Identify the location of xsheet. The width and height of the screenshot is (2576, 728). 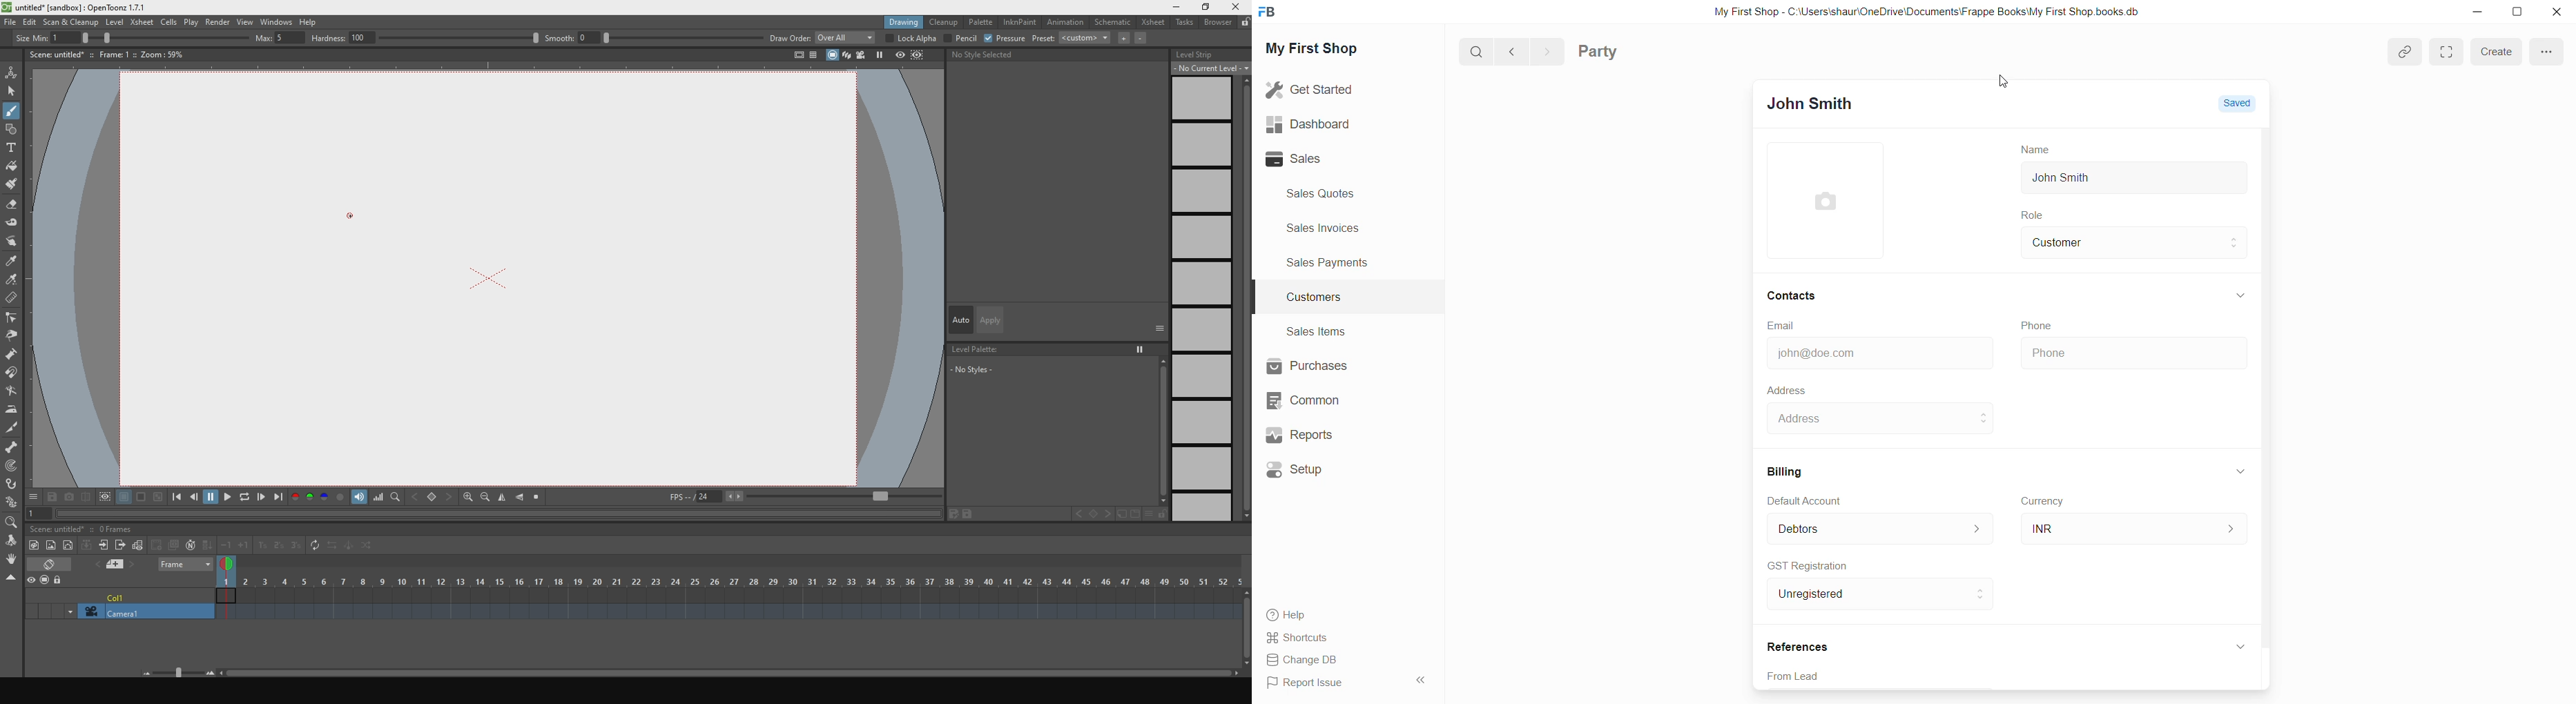
(142, 22).